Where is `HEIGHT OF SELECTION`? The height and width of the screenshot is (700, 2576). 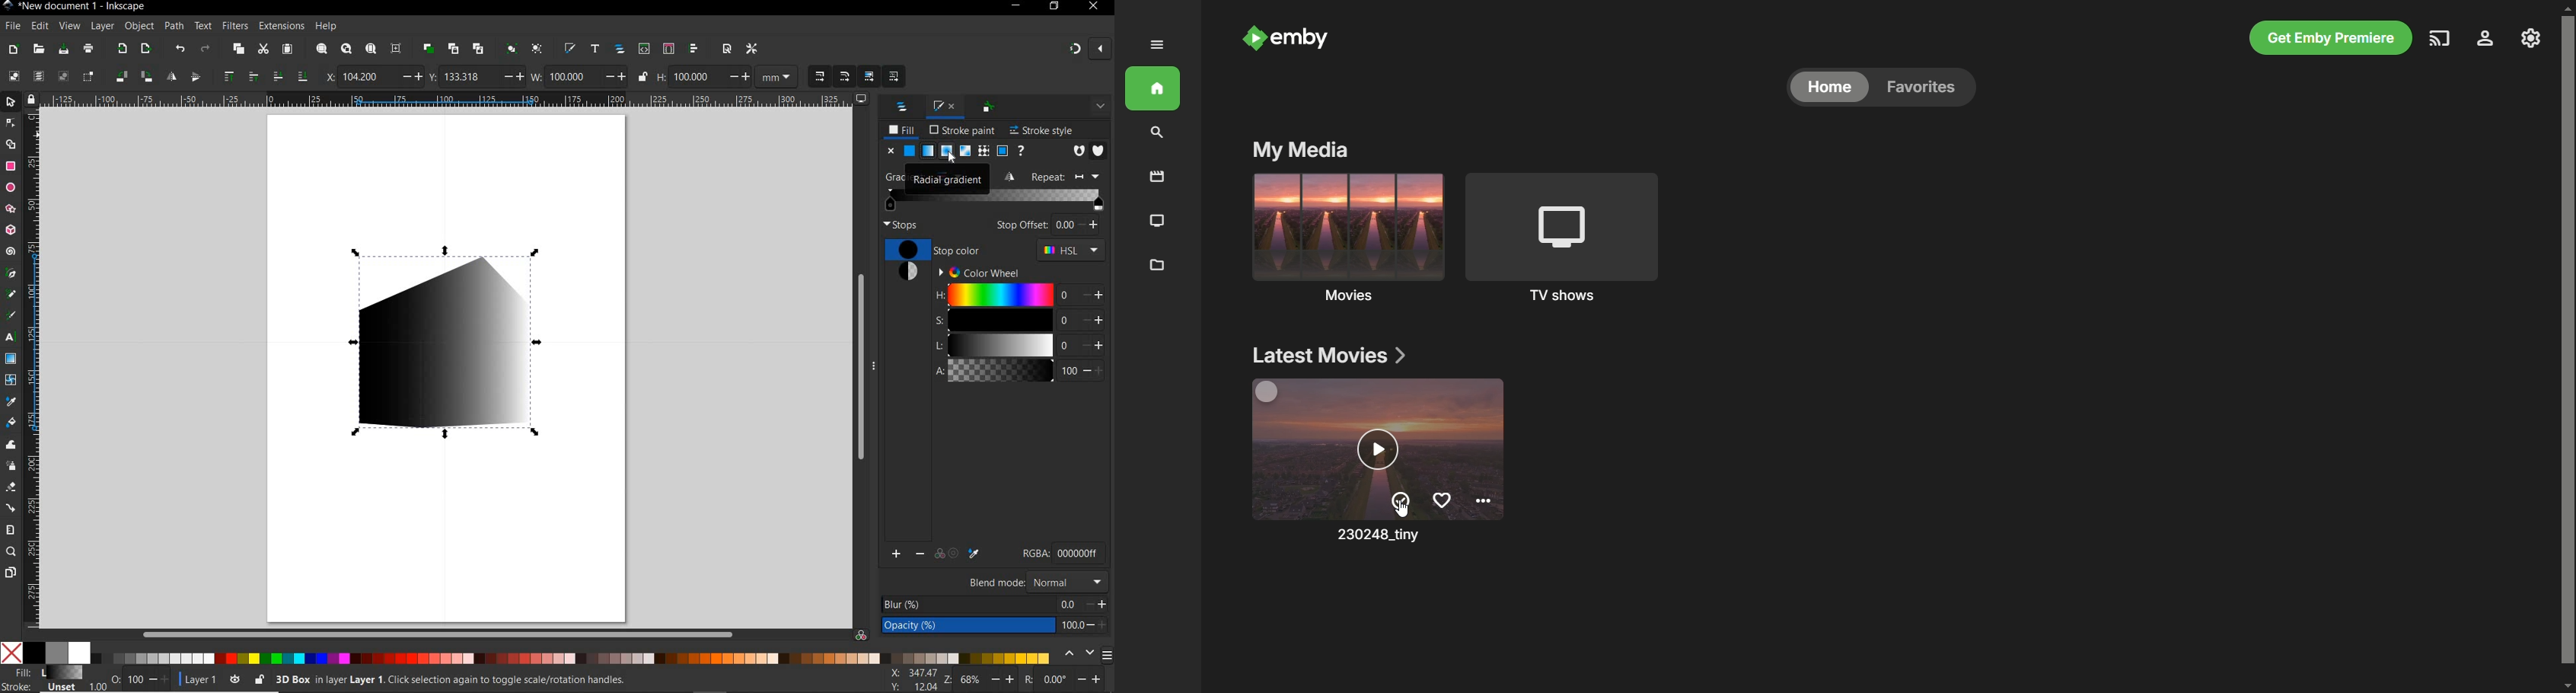 HEIGHT OF SELECTION is located at coordinates (661, 76).